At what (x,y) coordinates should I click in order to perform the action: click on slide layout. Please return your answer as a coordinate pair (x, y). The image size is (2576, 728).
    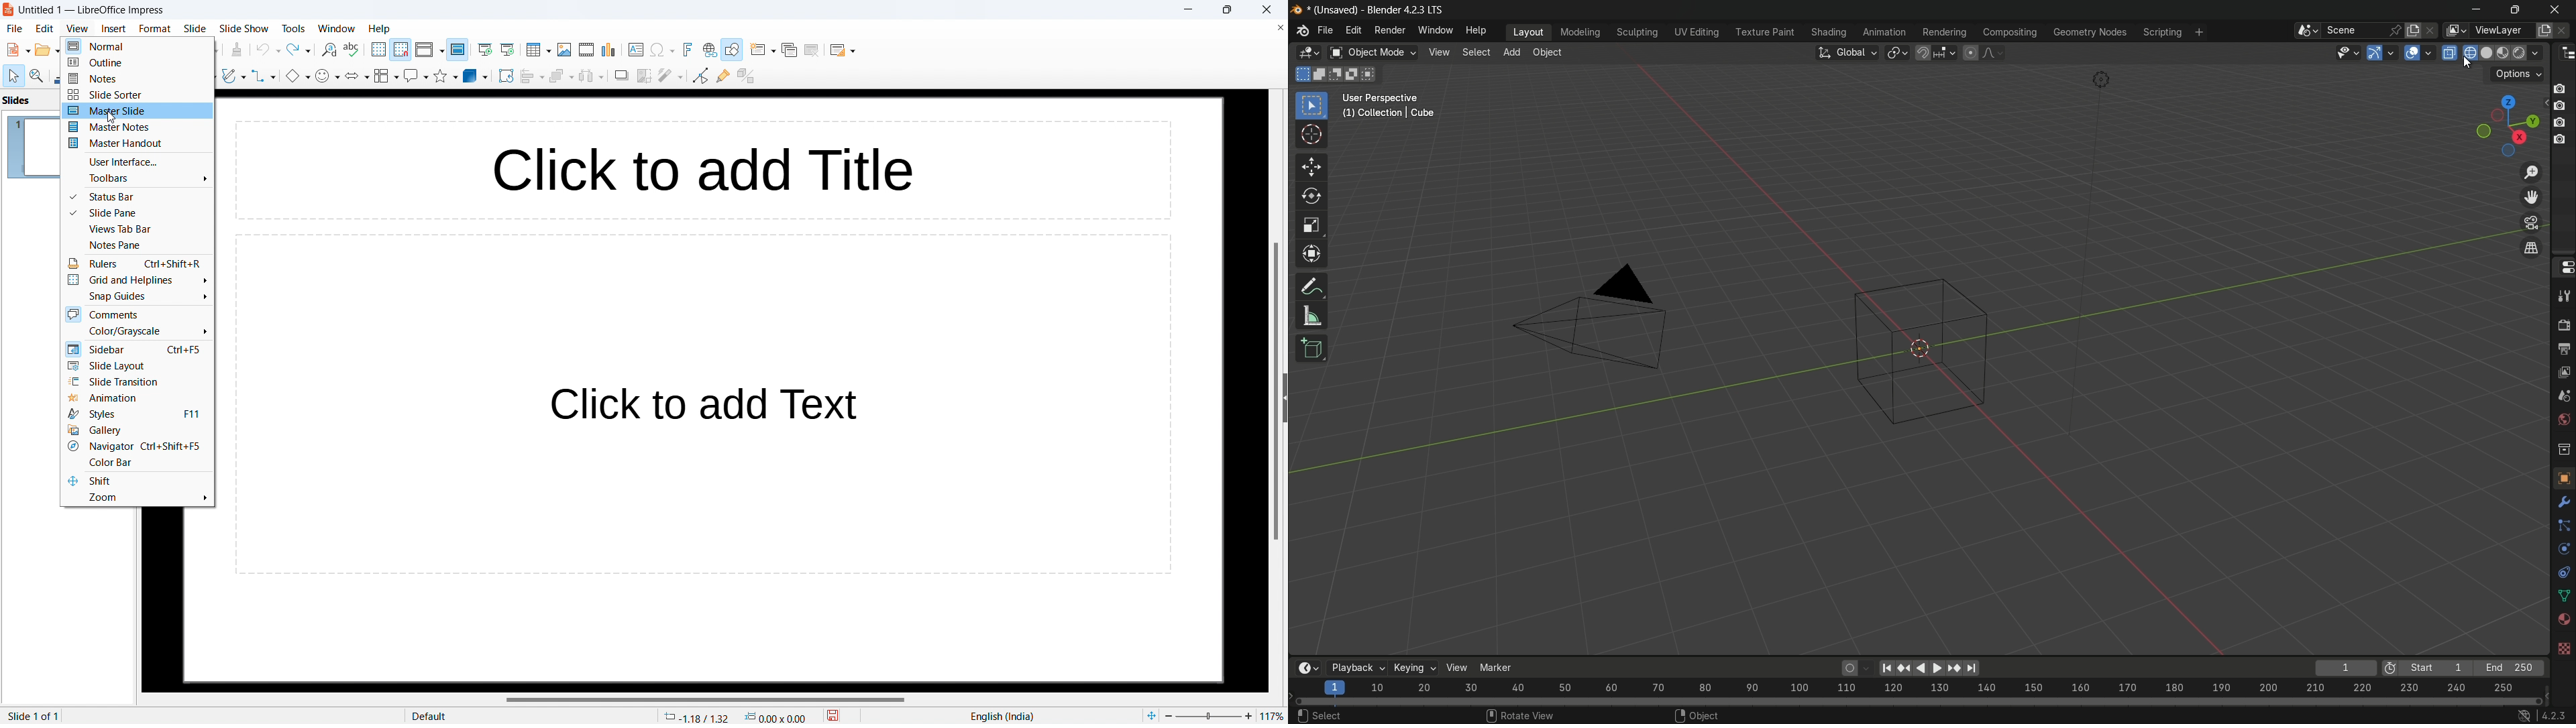
    Looking at the image, I should click on (842, 50).